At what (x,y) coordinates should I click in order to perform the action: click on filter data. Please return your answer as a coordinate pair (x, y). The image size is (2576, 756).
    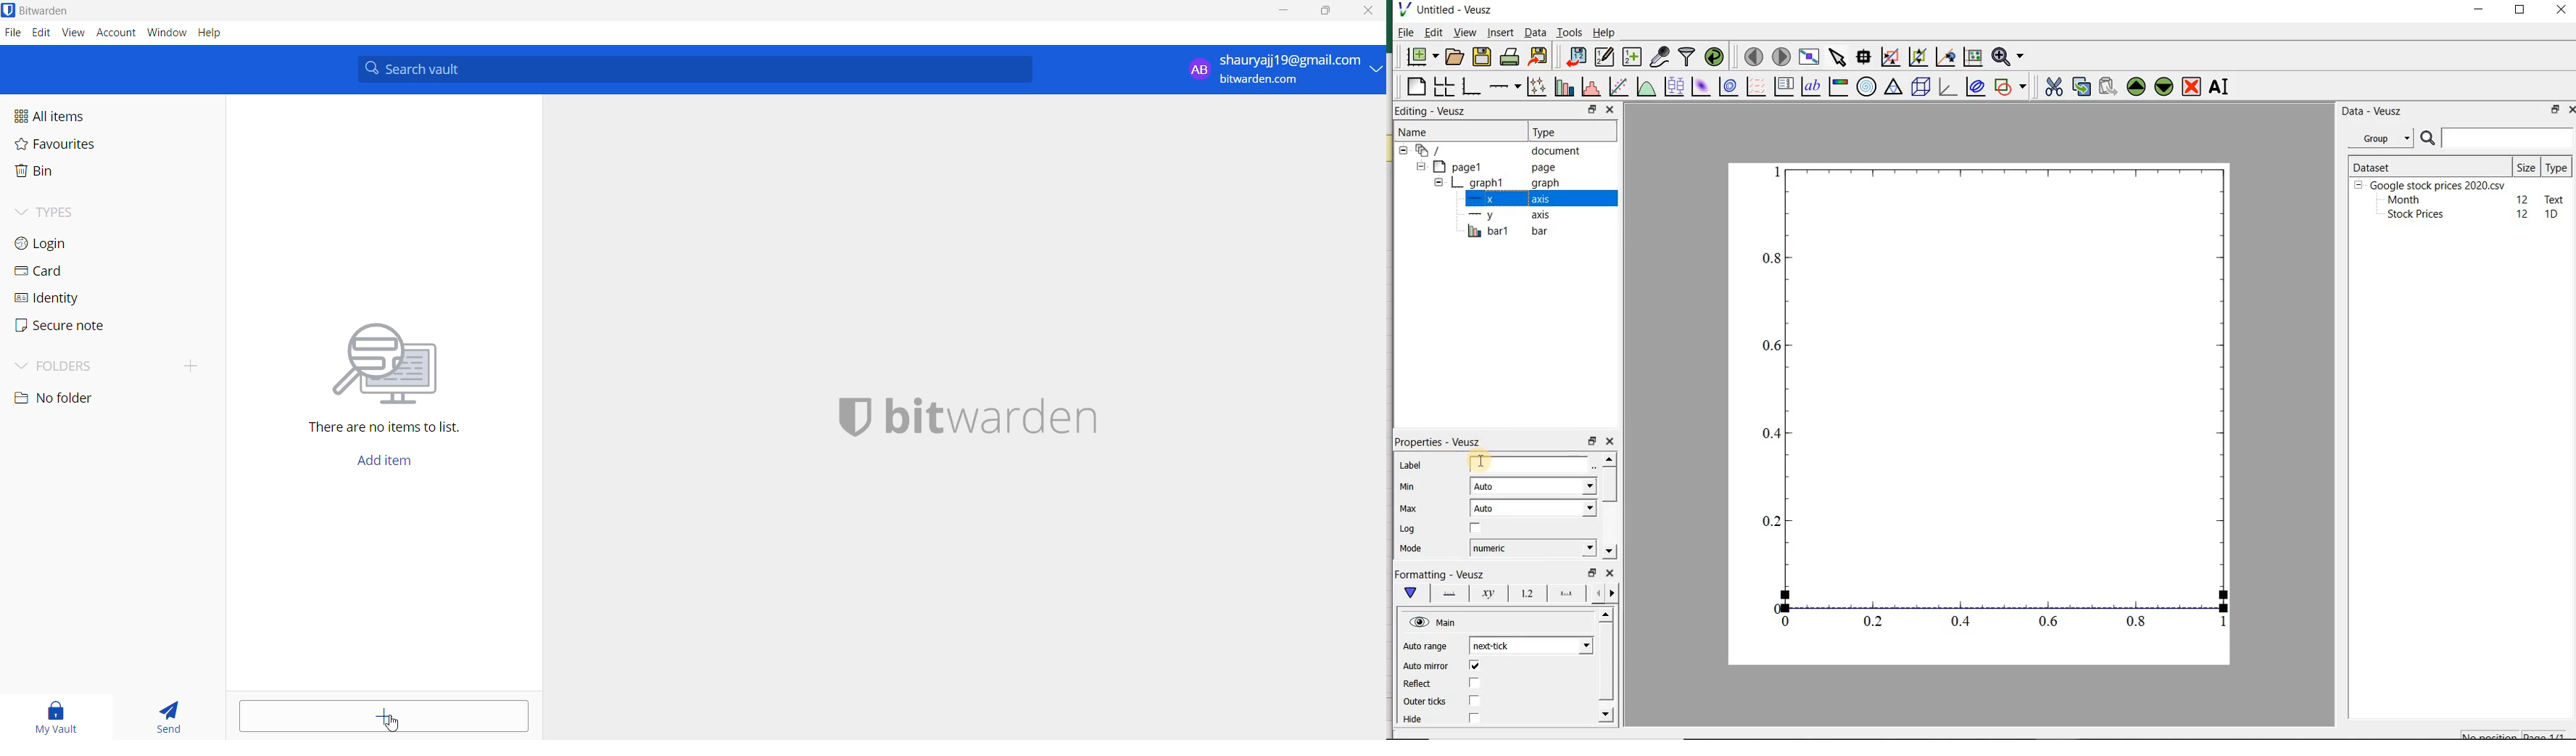
    Looking at the image, I should click on (1687, 56).